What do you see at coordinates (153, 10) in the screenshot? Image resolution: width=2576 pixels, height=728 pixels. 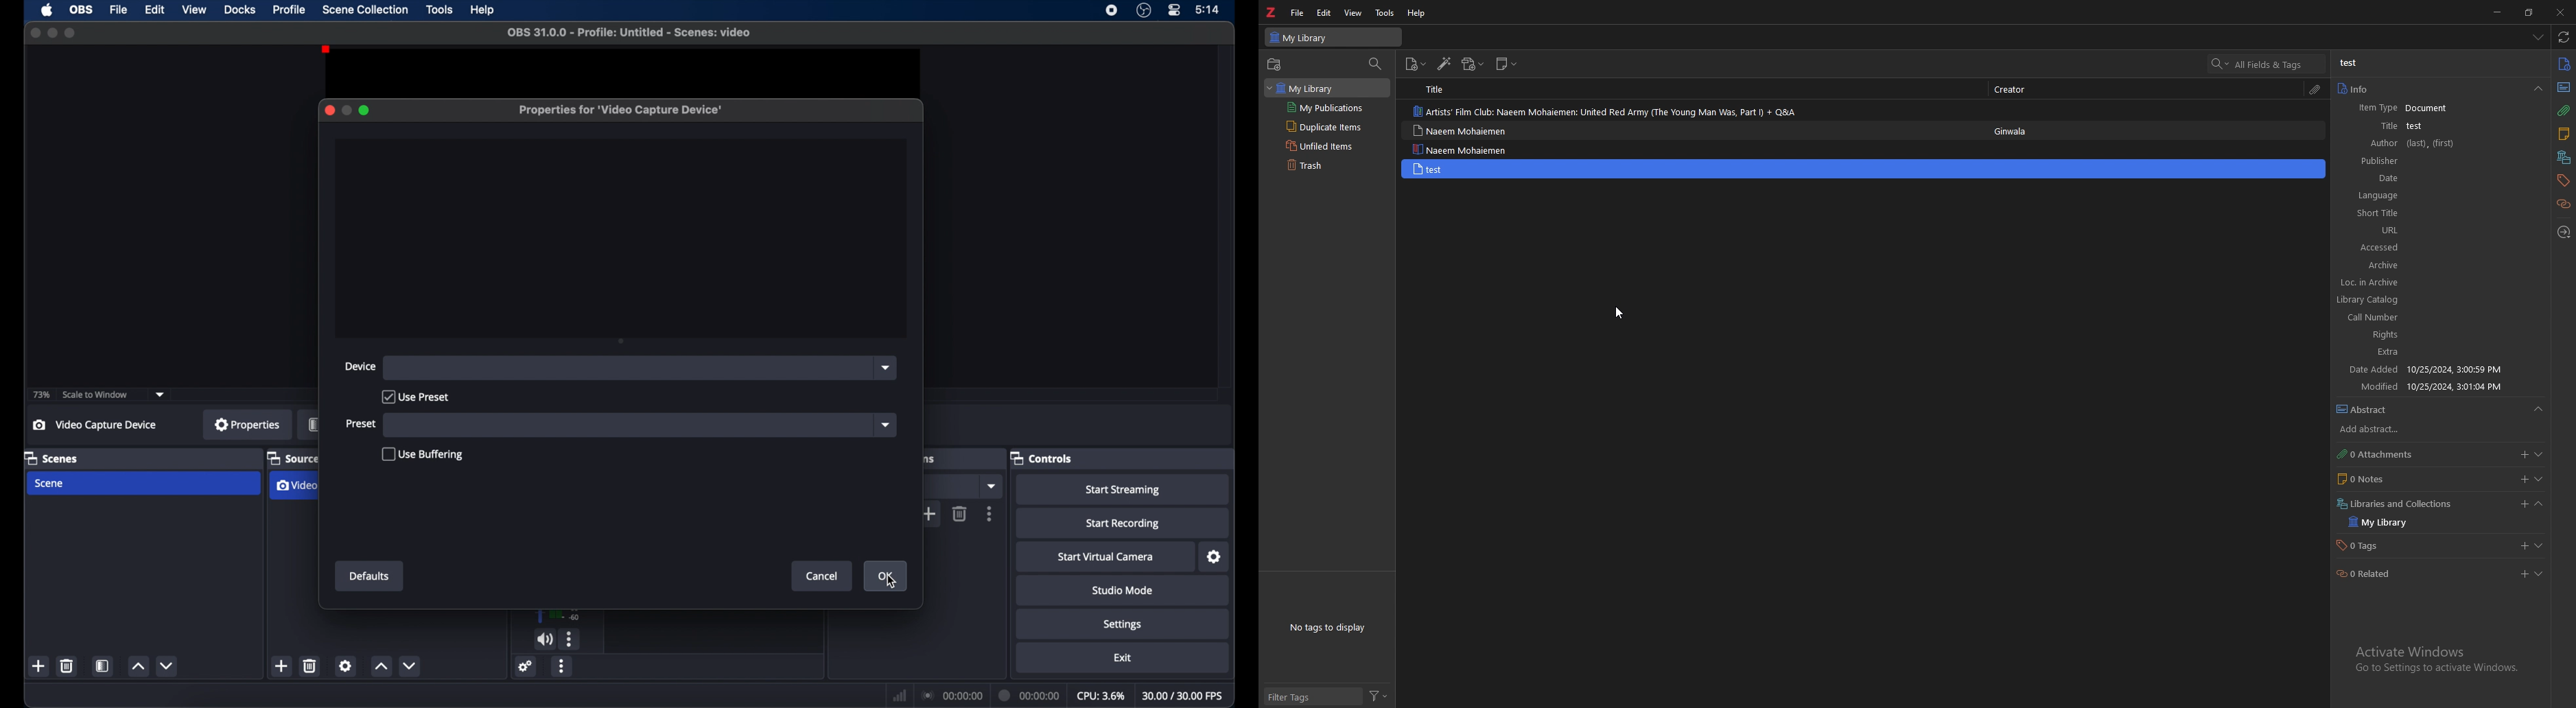 I see `edit` at bounding box center [153, 10].